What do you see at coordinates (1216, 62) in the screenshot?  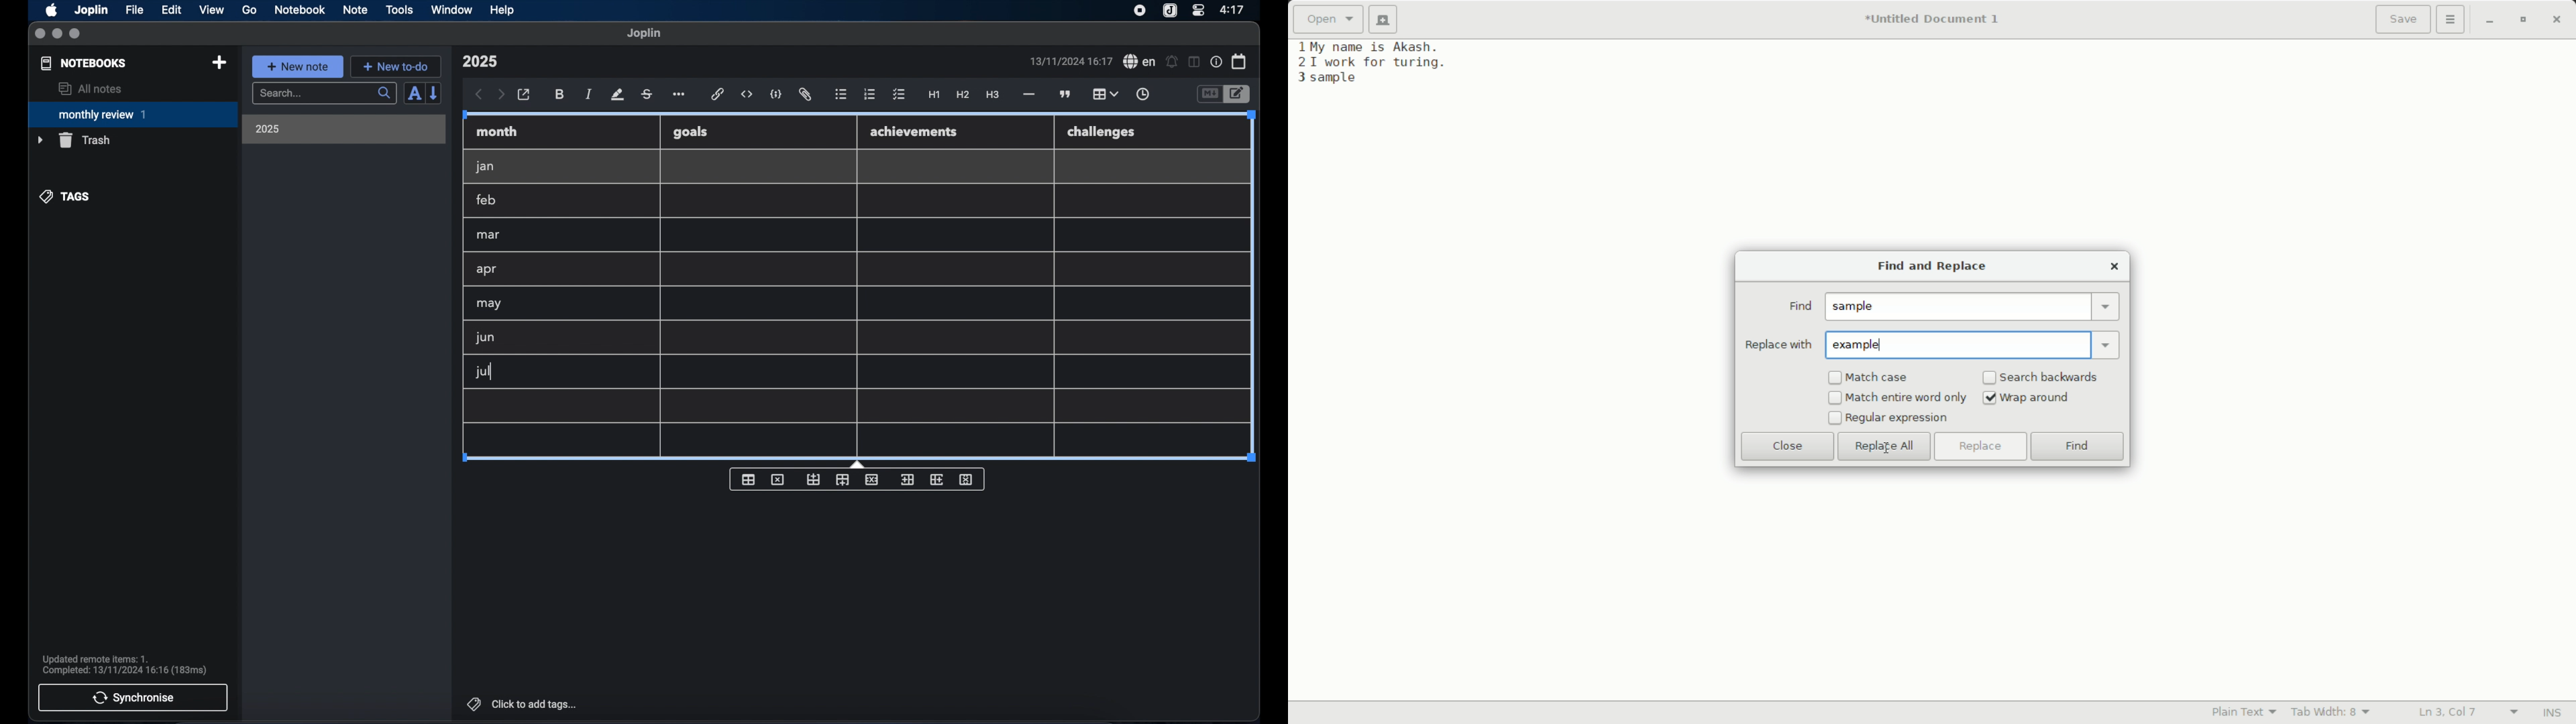 I see `note properties` at bounding box center [1216, 62].